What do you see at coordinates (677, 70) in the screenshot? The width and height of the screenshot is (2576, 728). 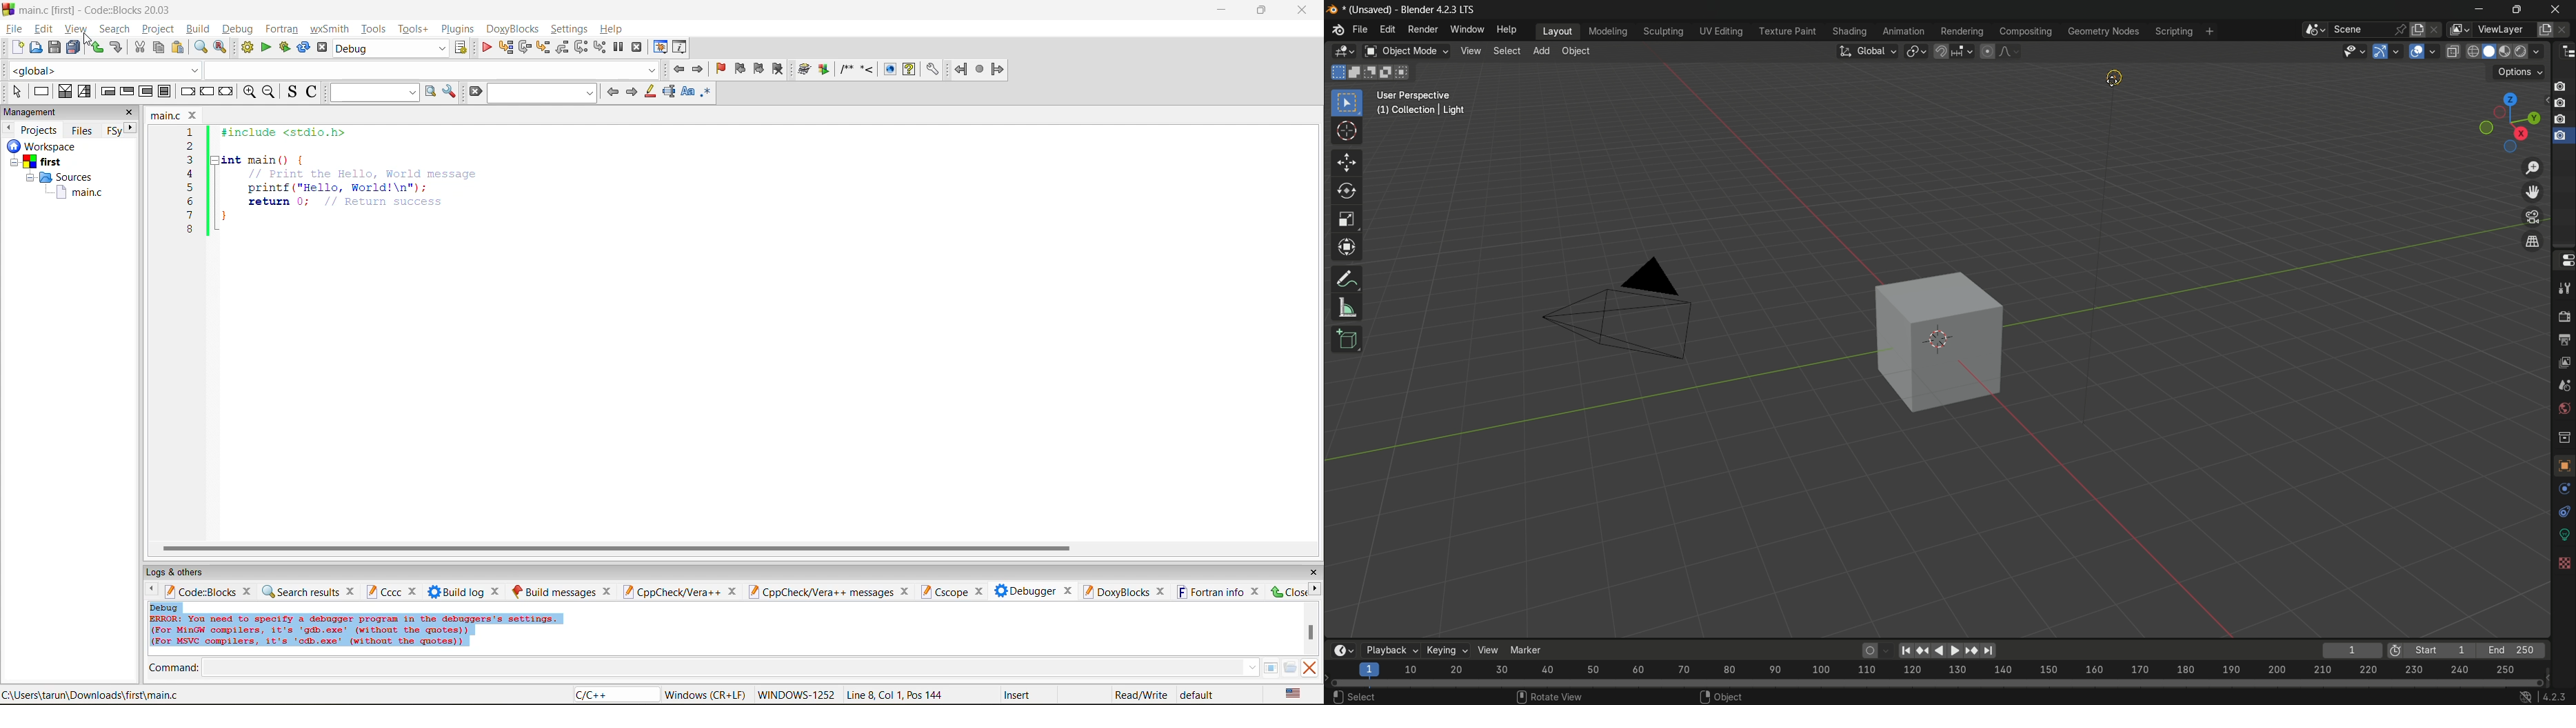 I see `jump back` at bounding box center [677, 70].